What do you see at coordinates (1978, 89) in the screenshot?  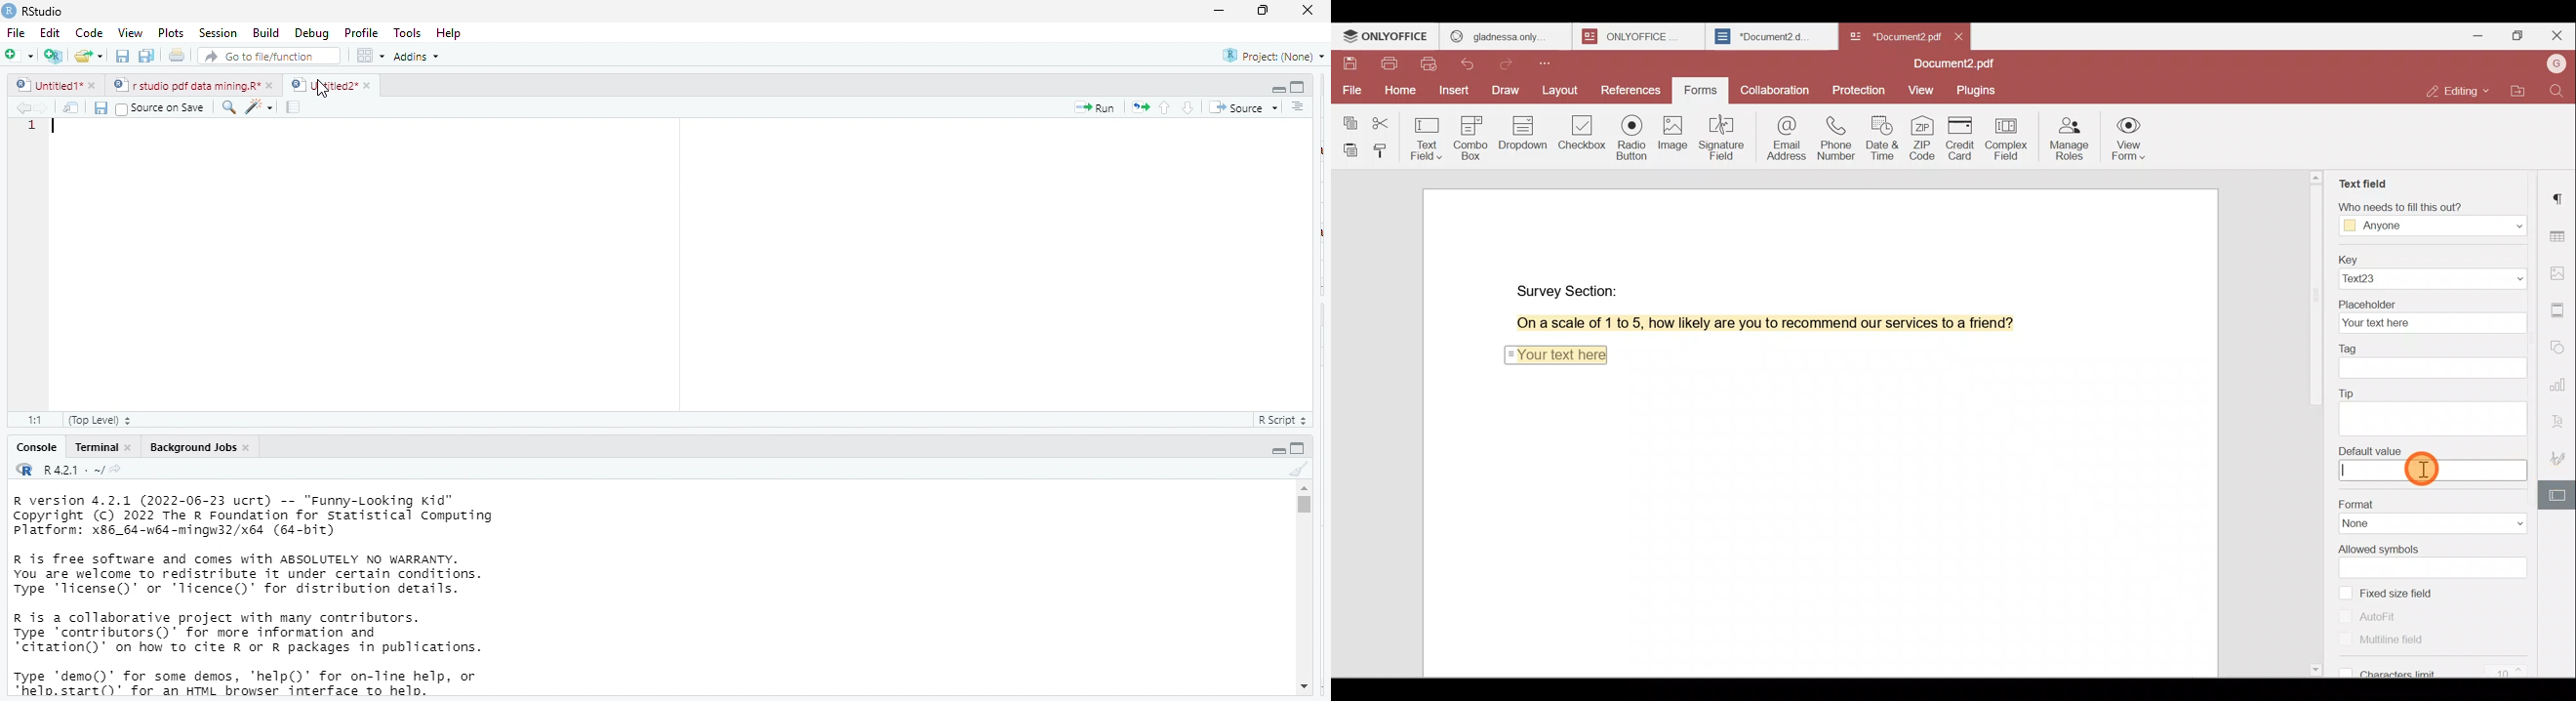 I see `Plugins` at bounding box center [1978, 89].